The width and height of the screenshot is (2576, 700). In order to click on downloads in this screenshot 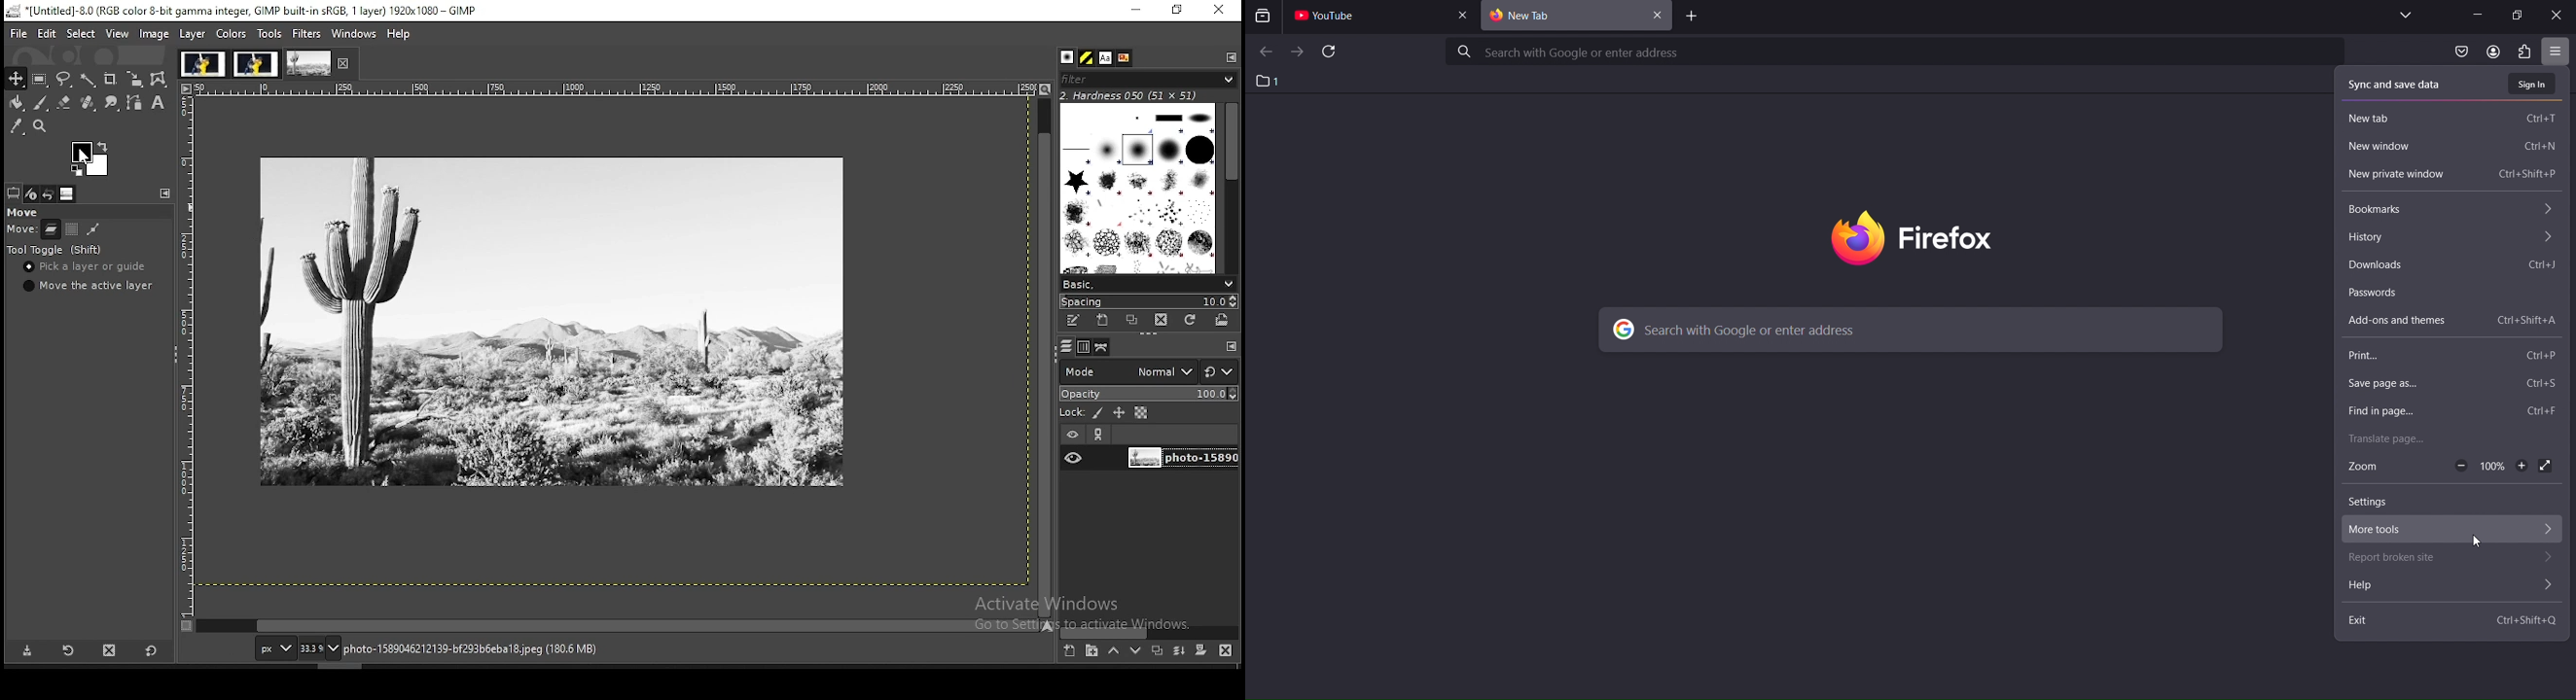, I will do `click(2387, 265)`.